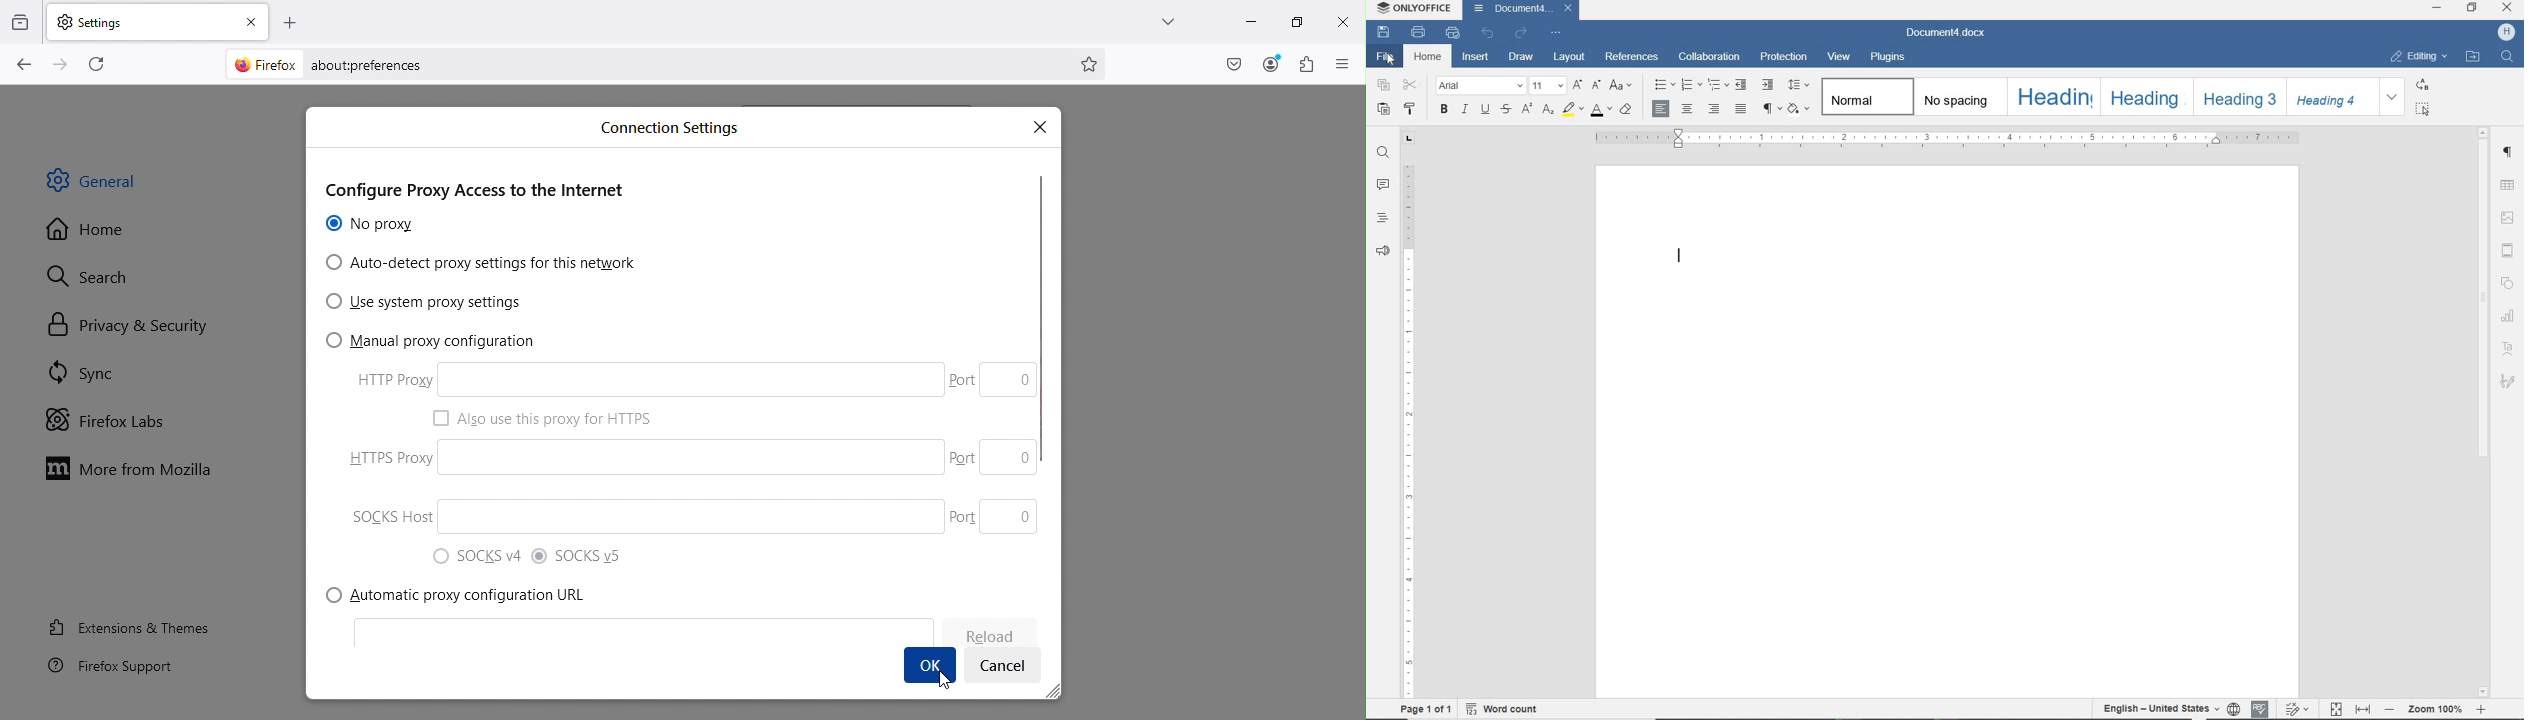 This screenshot has height=728, width=2548. What do you see at coordinates (478, 557) in the screenshot?
I see `SOCKS v4` at bounding box center [478, 557].